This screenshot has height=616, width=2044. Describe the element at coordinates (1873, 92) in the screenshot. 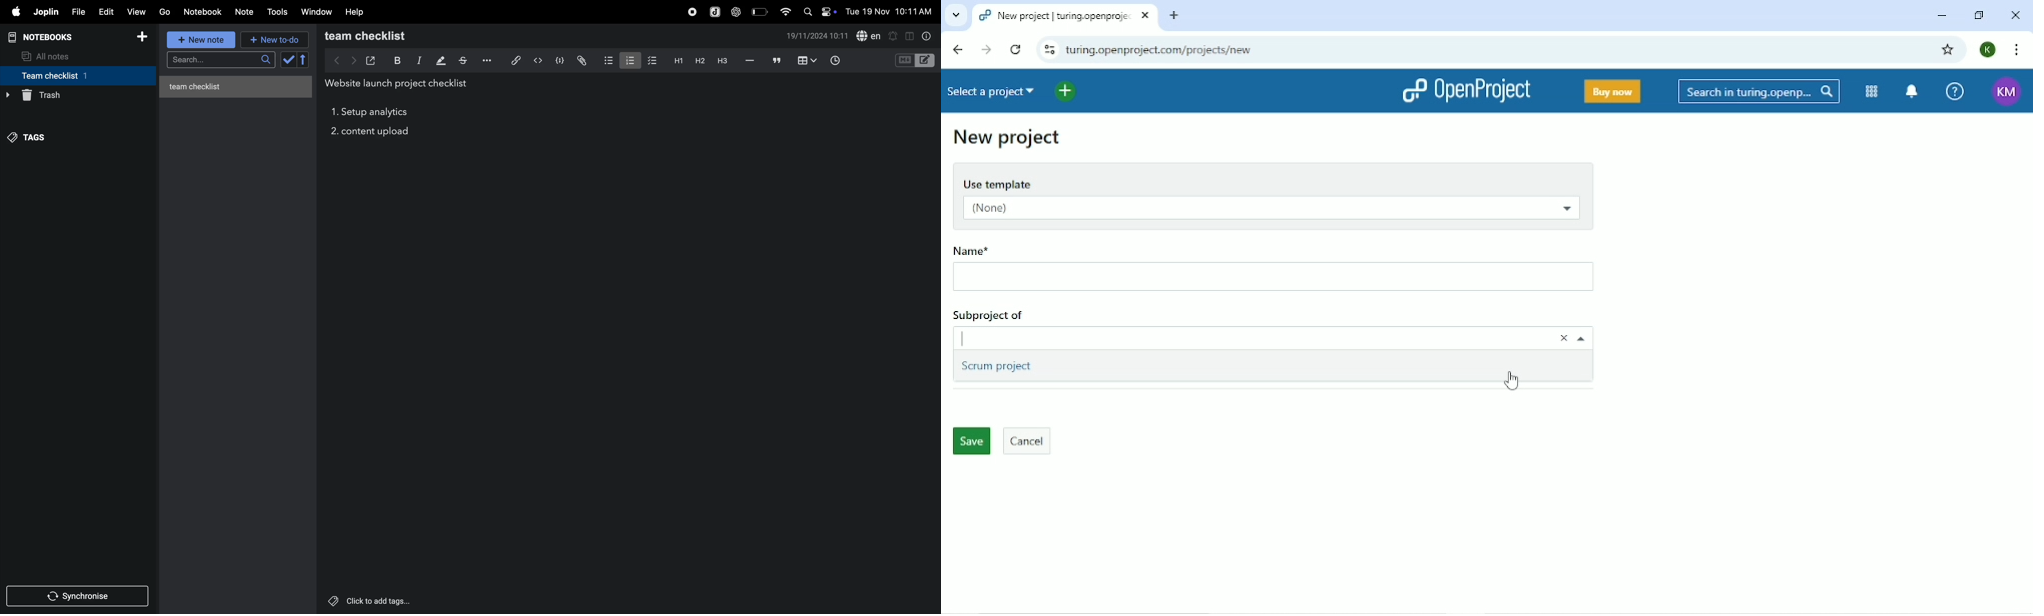

I see `Modules` at that location.